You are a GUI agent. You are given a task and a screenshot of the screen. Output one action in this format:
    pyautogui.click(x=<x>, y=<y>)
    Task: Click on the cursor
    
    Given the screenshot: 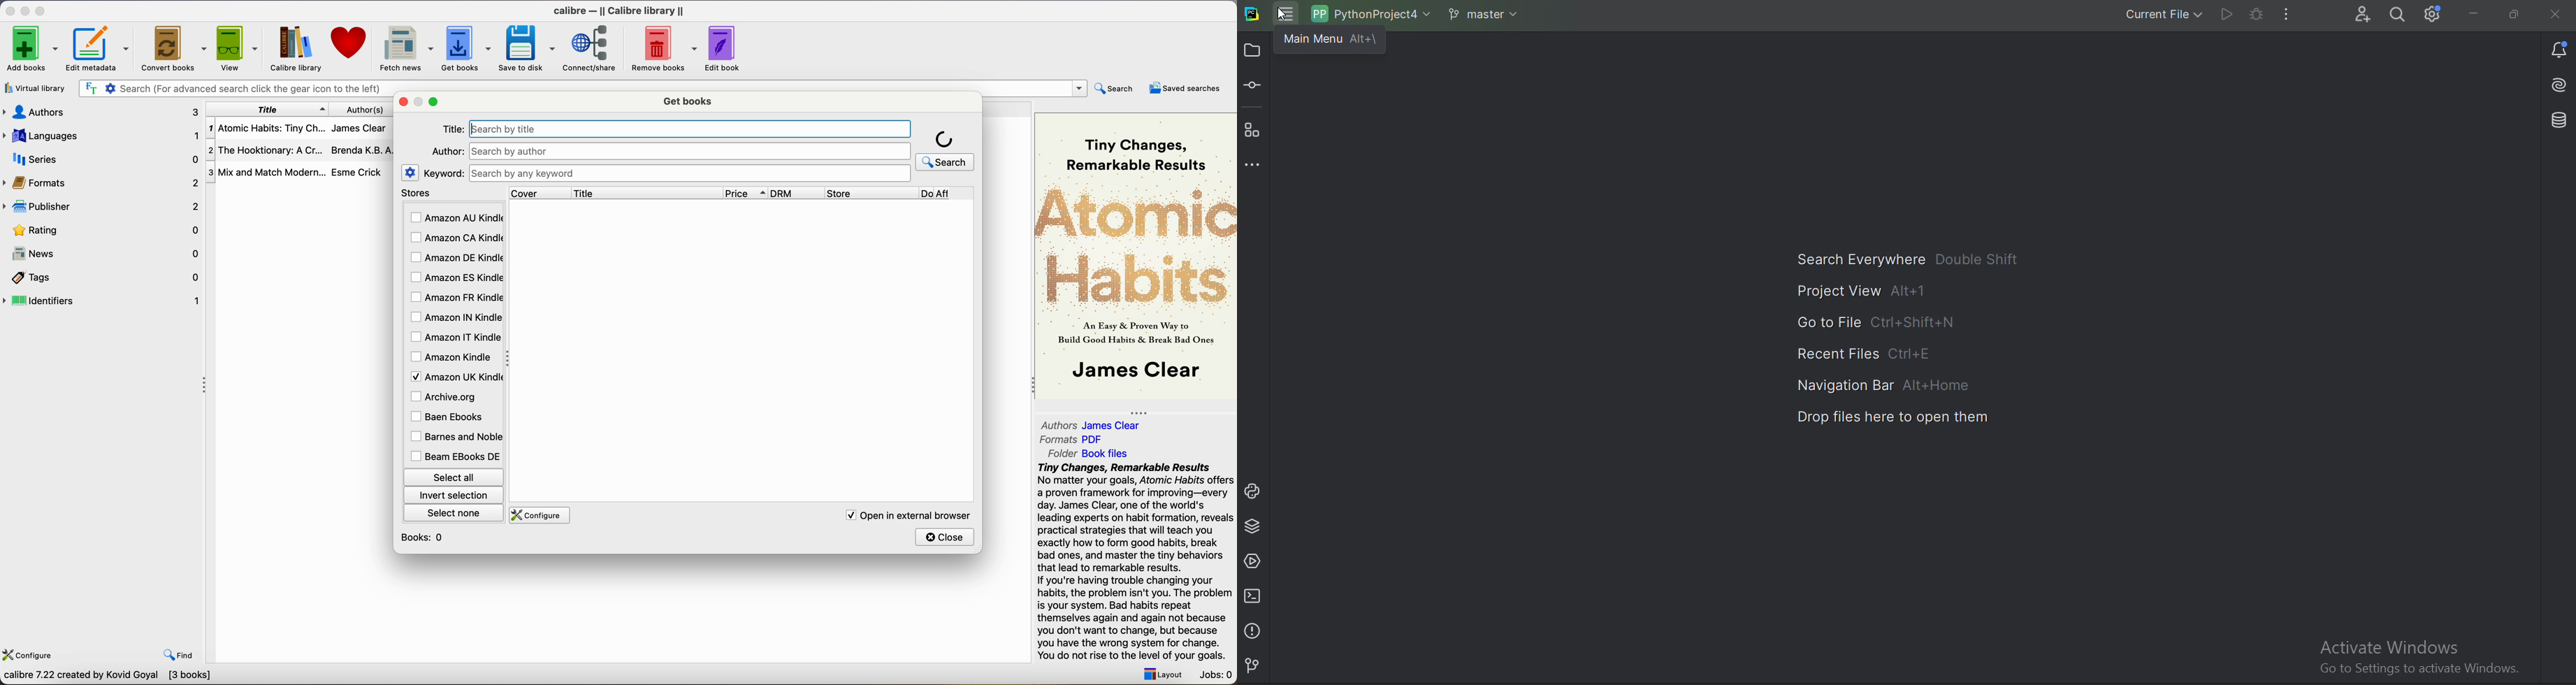 What is the action you would take?
    pyautogui.click(x=607, y=147)
    